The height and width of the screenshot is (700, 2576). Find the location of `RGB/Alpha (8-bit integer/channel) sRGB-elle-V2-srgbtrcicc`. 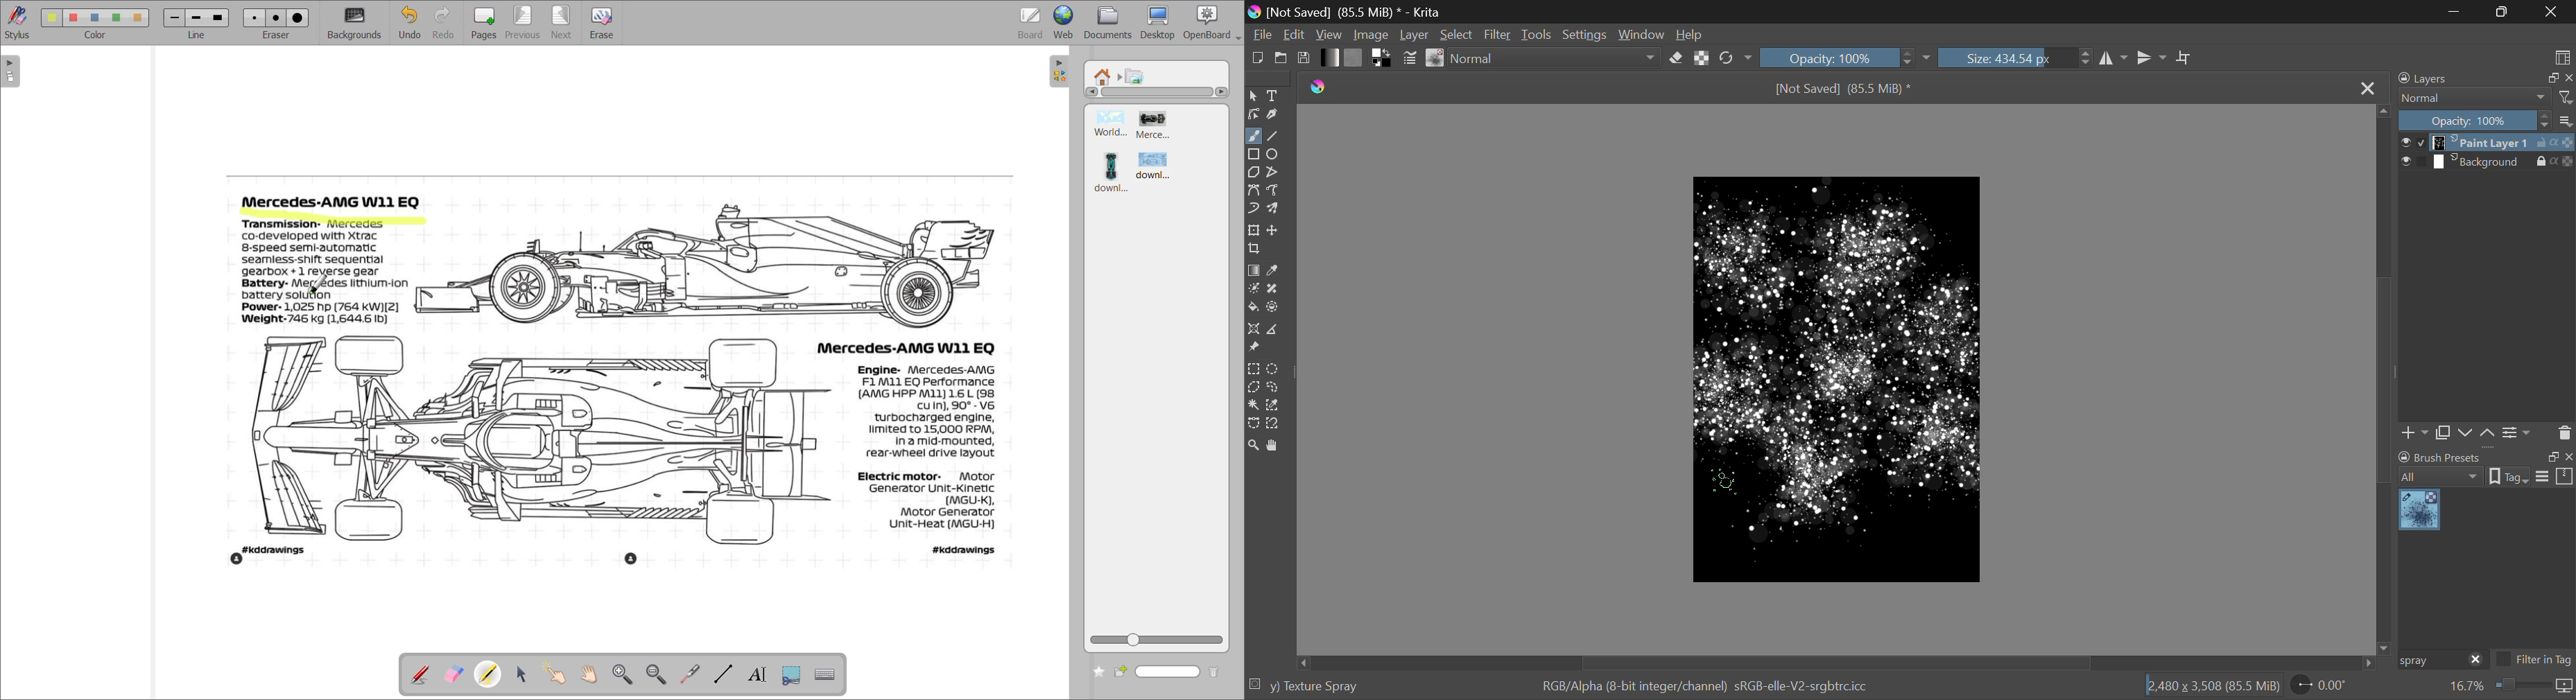

RGB/Alpha (8-bit integer/channel) sRGB-elle-V2-srgbtrcicc is located at coordinates (1706, 687).